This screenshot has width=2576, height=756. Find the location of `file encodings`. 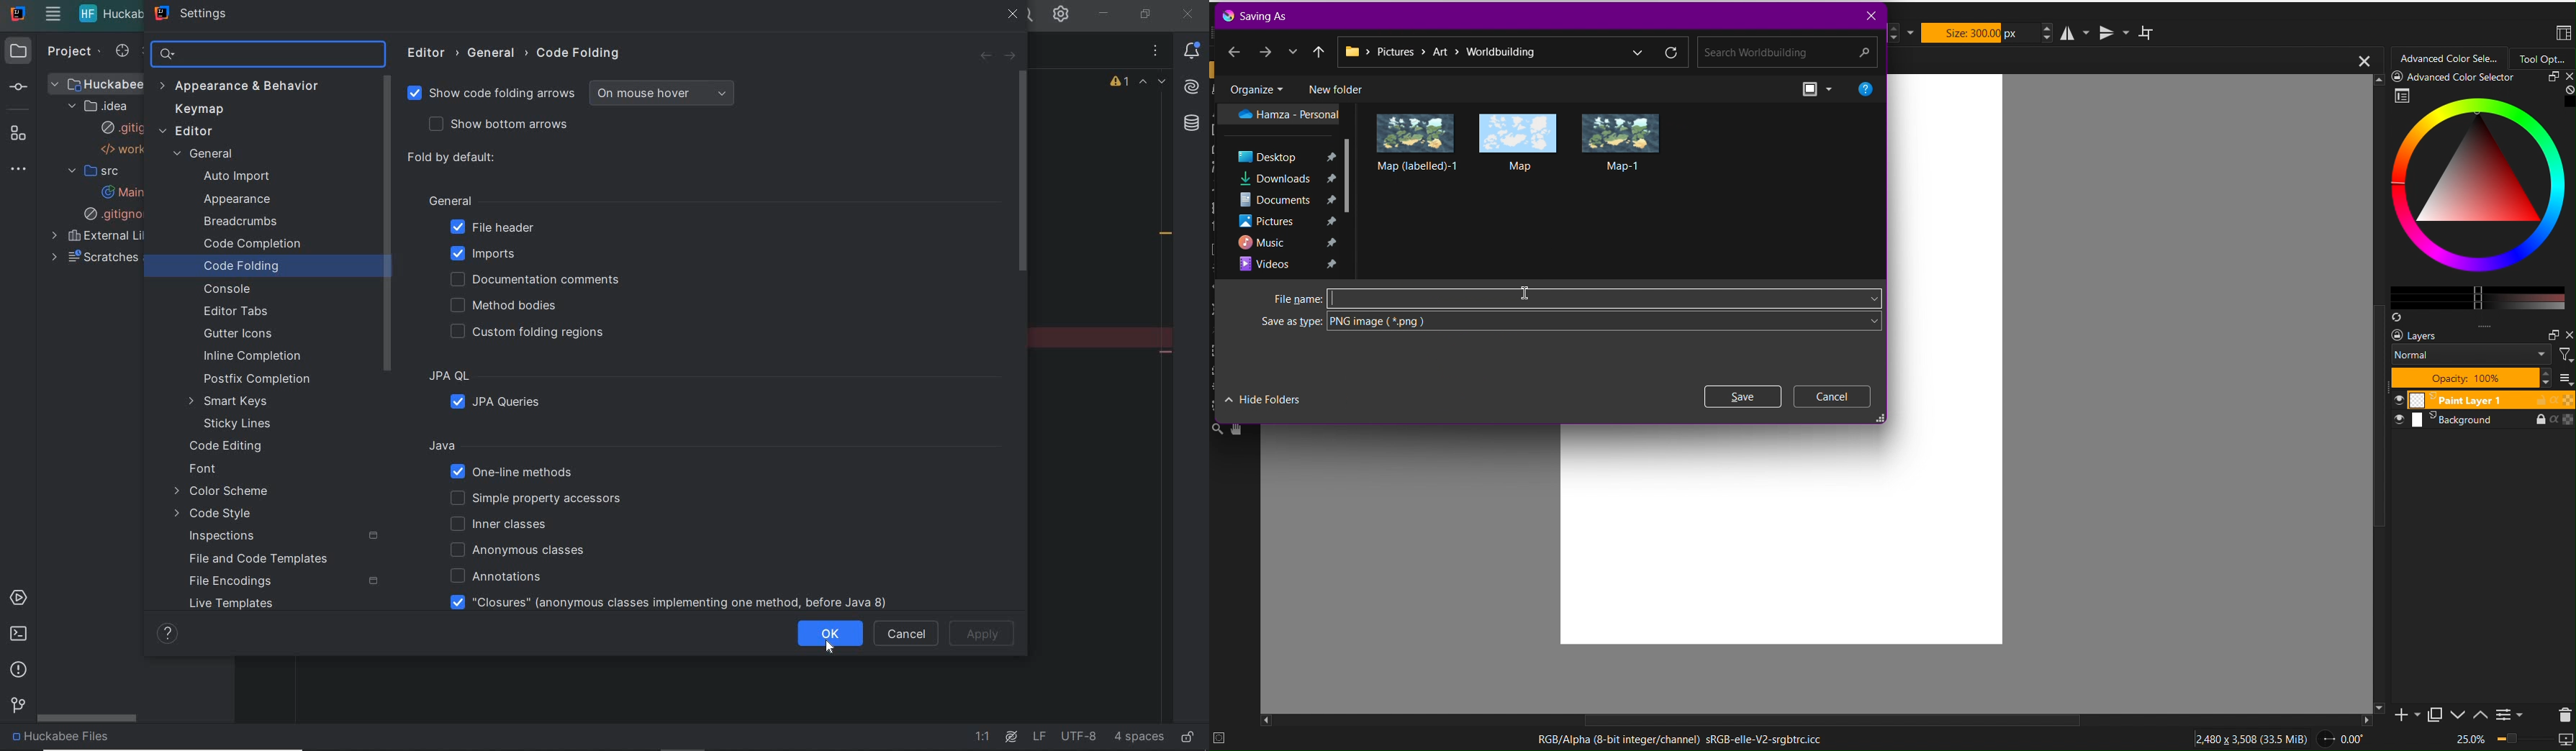

file encodings is located at coordinates (233, 581).